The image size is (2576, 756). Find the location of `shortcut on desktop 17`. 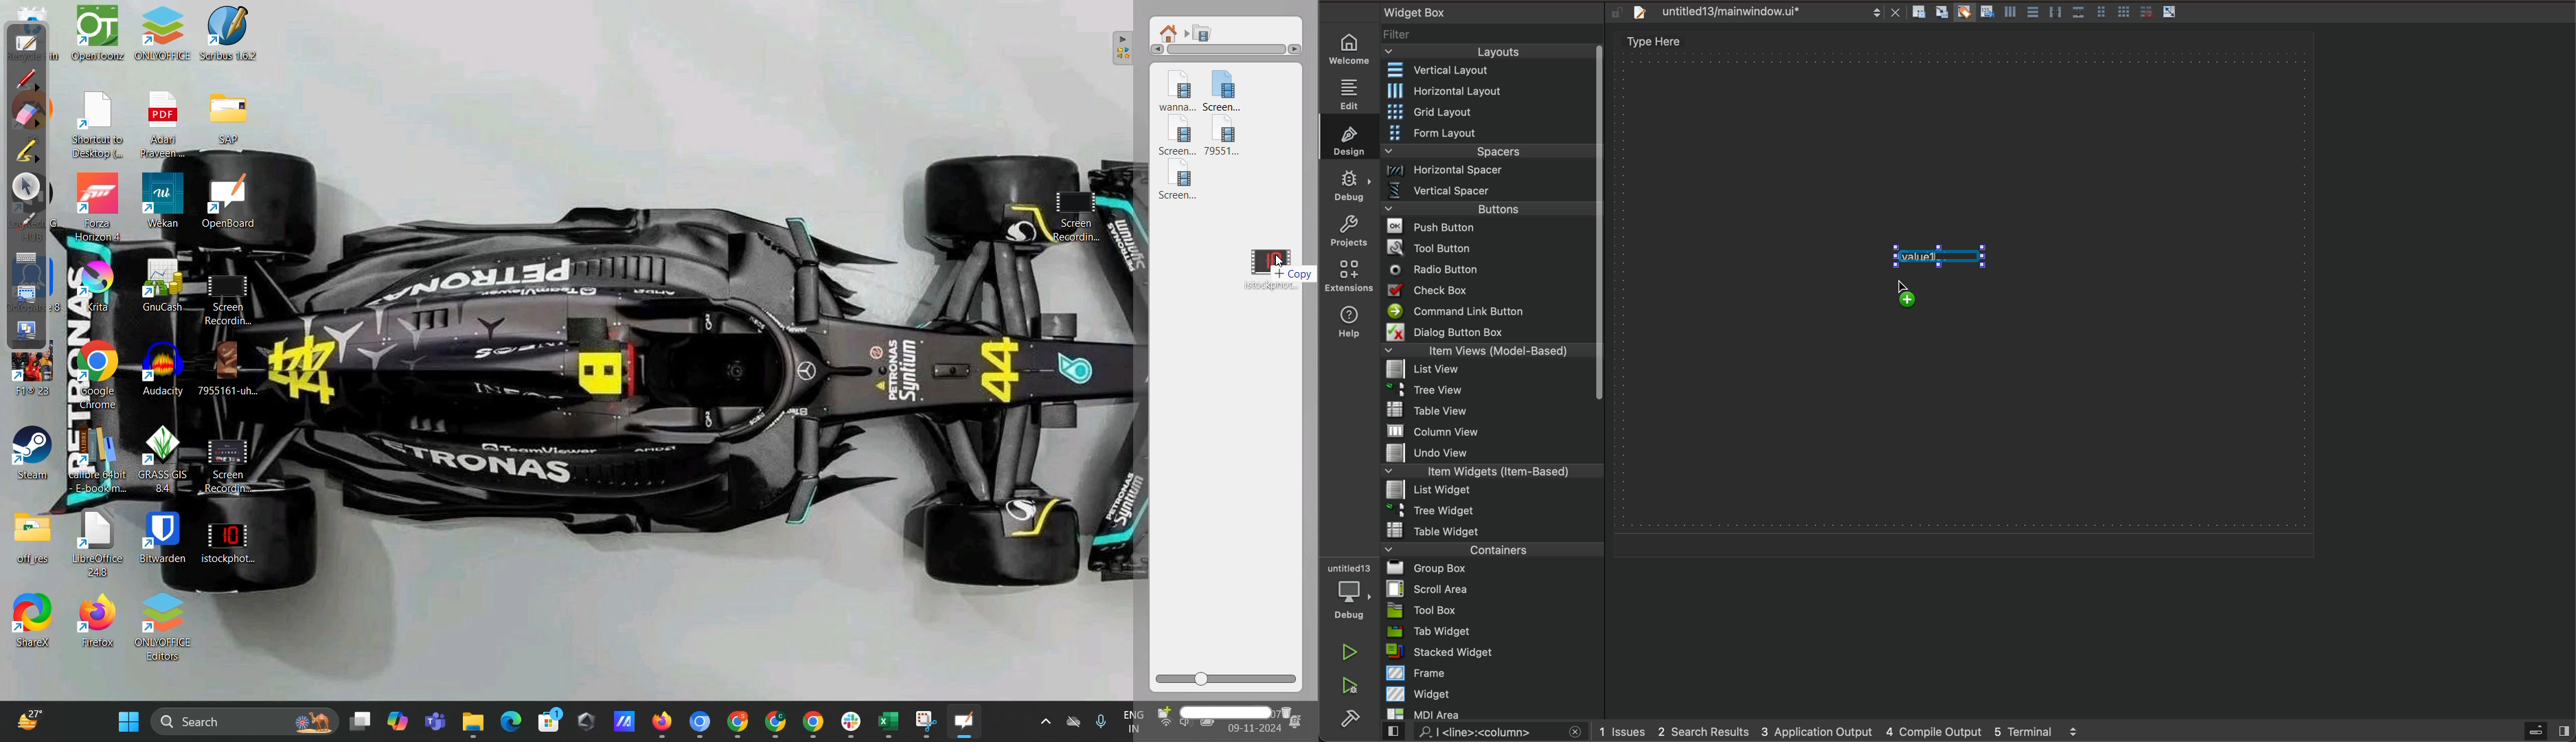

shortcut on desktop 17 is located at coordinates (35, 622).